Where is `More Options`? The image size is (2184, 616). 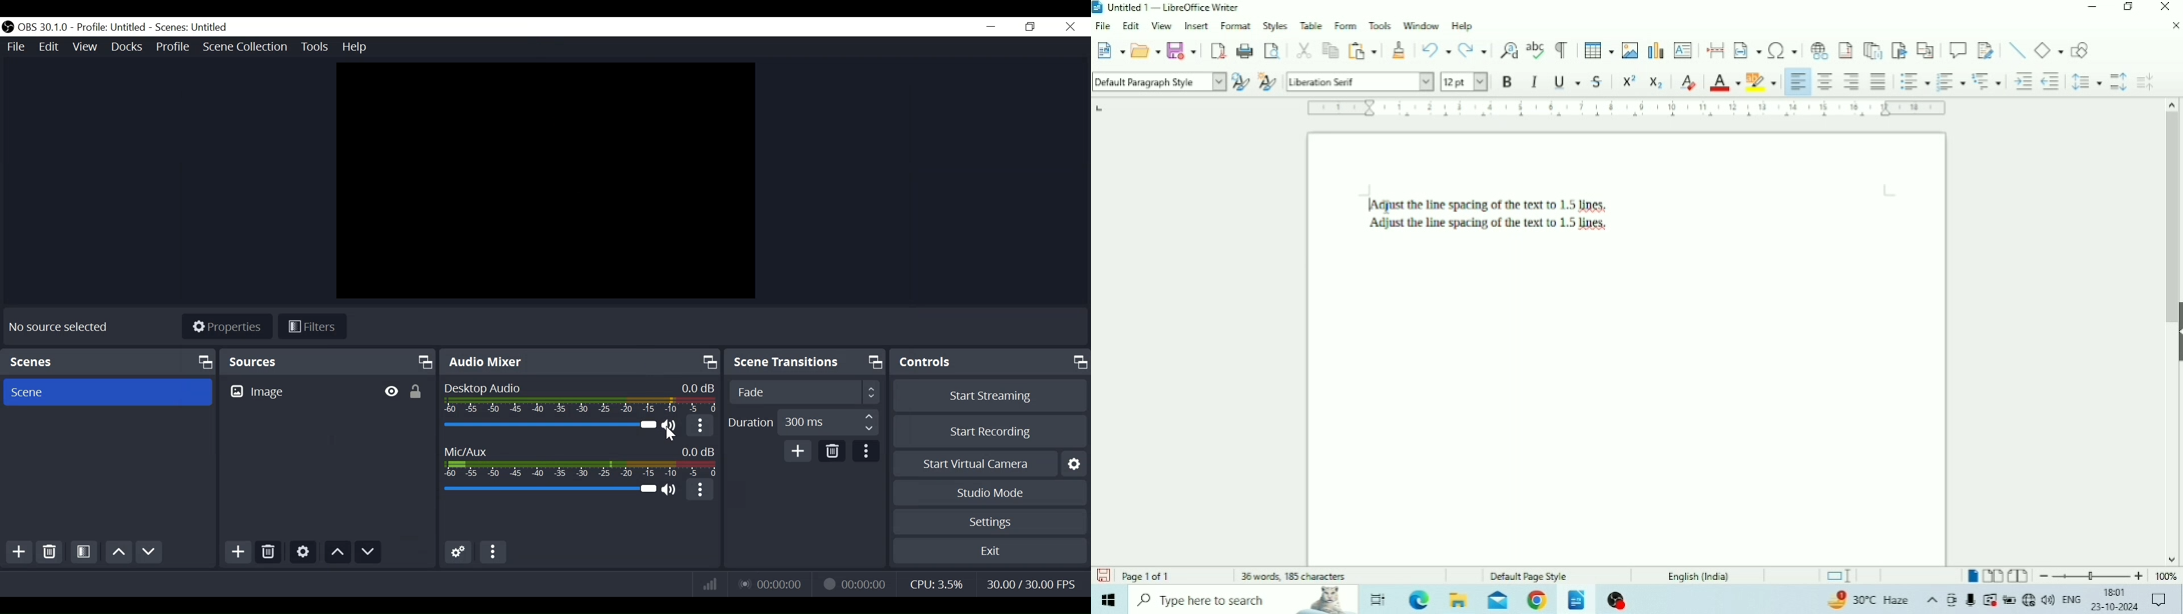 More Options is located at coordinates (702, 491).